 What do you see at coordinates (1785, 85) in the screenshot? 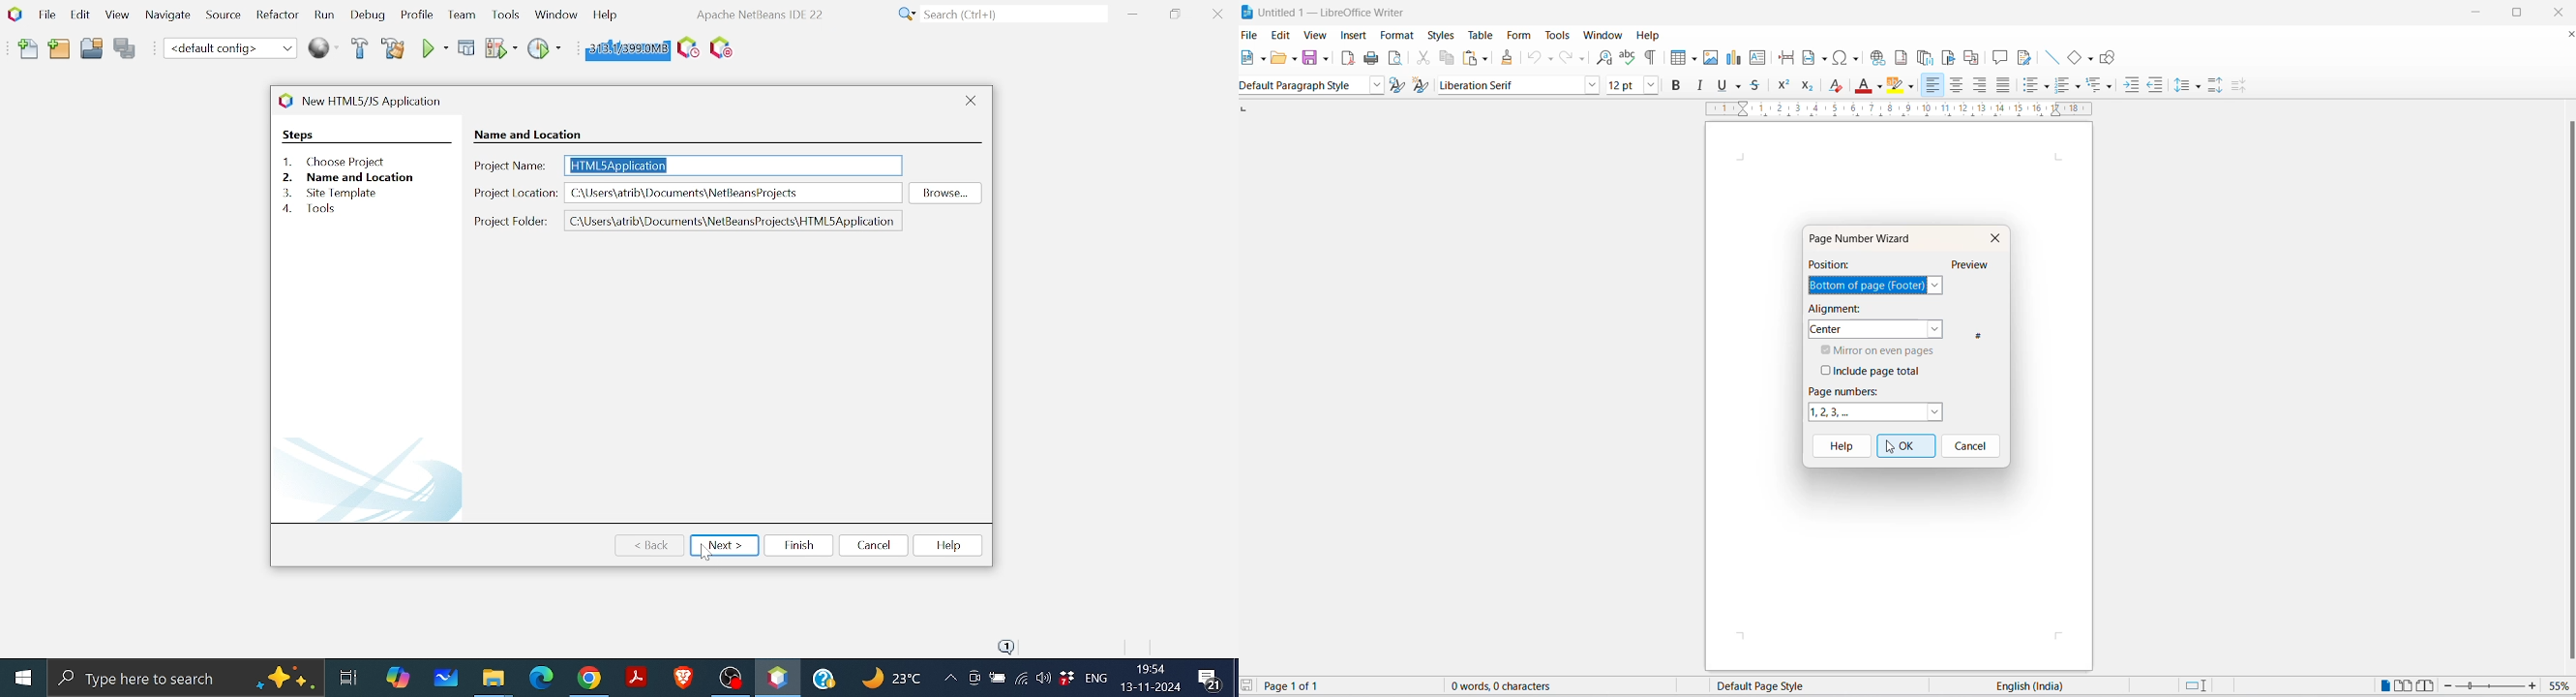
I see `superscript` at bounding box center [1785, 85].